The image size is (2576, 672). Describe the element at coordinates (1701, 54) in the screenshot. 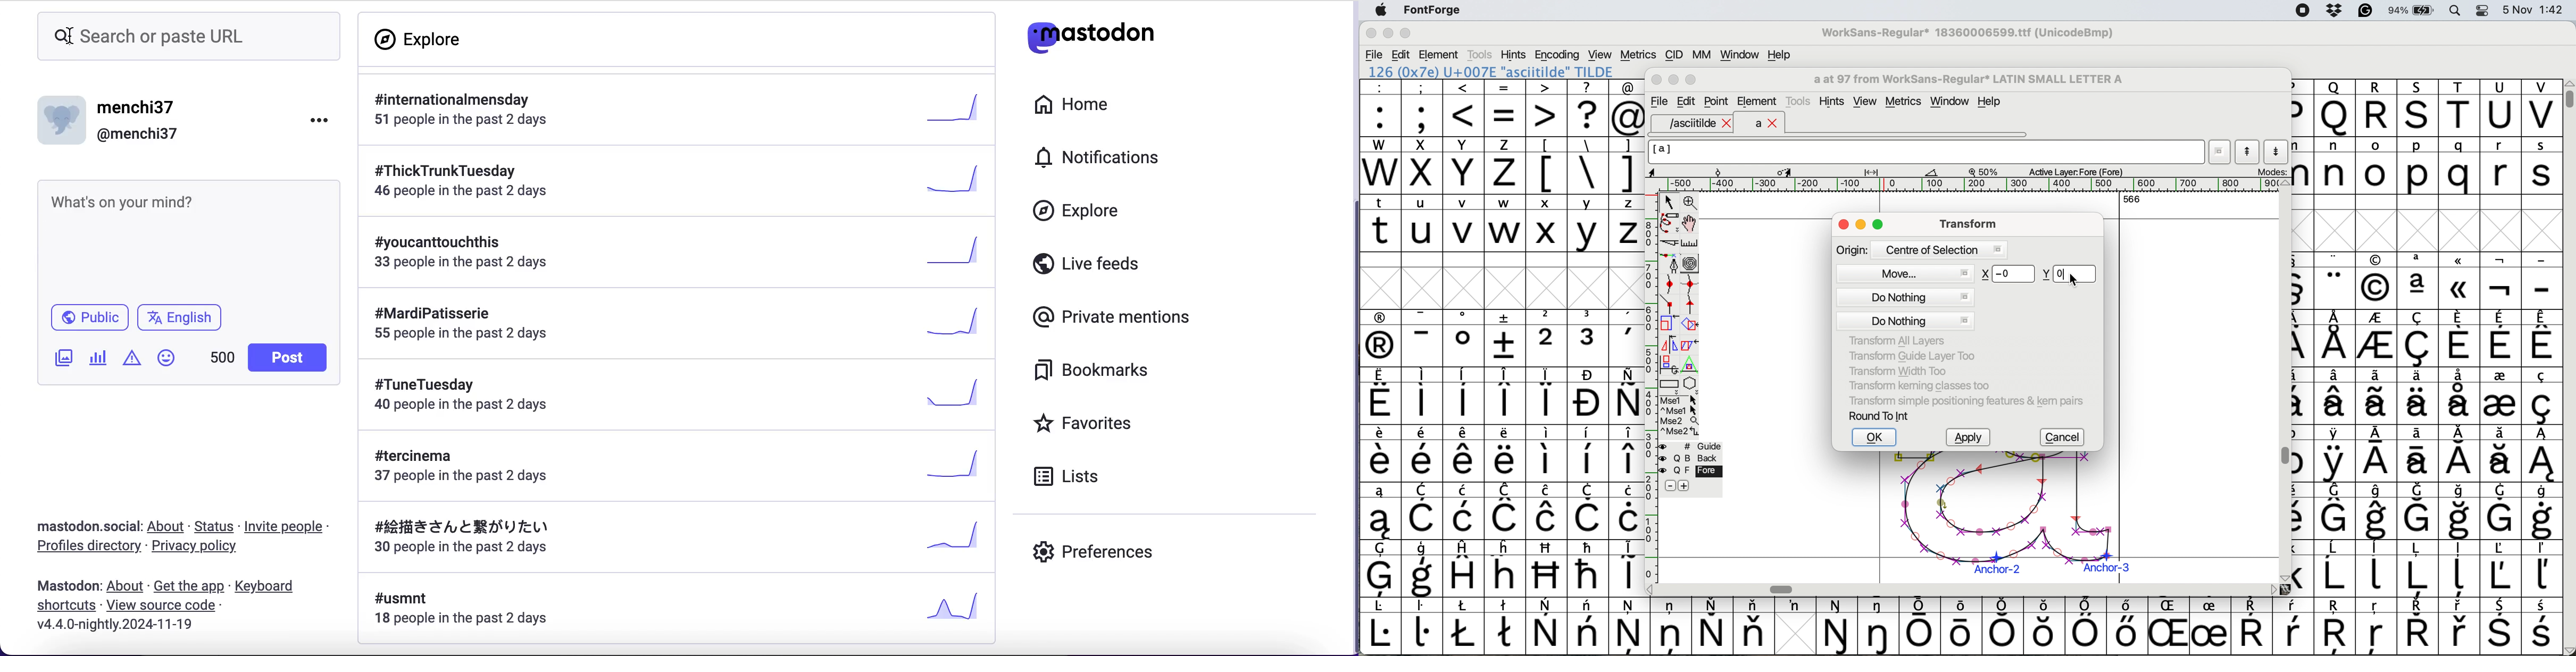

I see `mm` at that location.